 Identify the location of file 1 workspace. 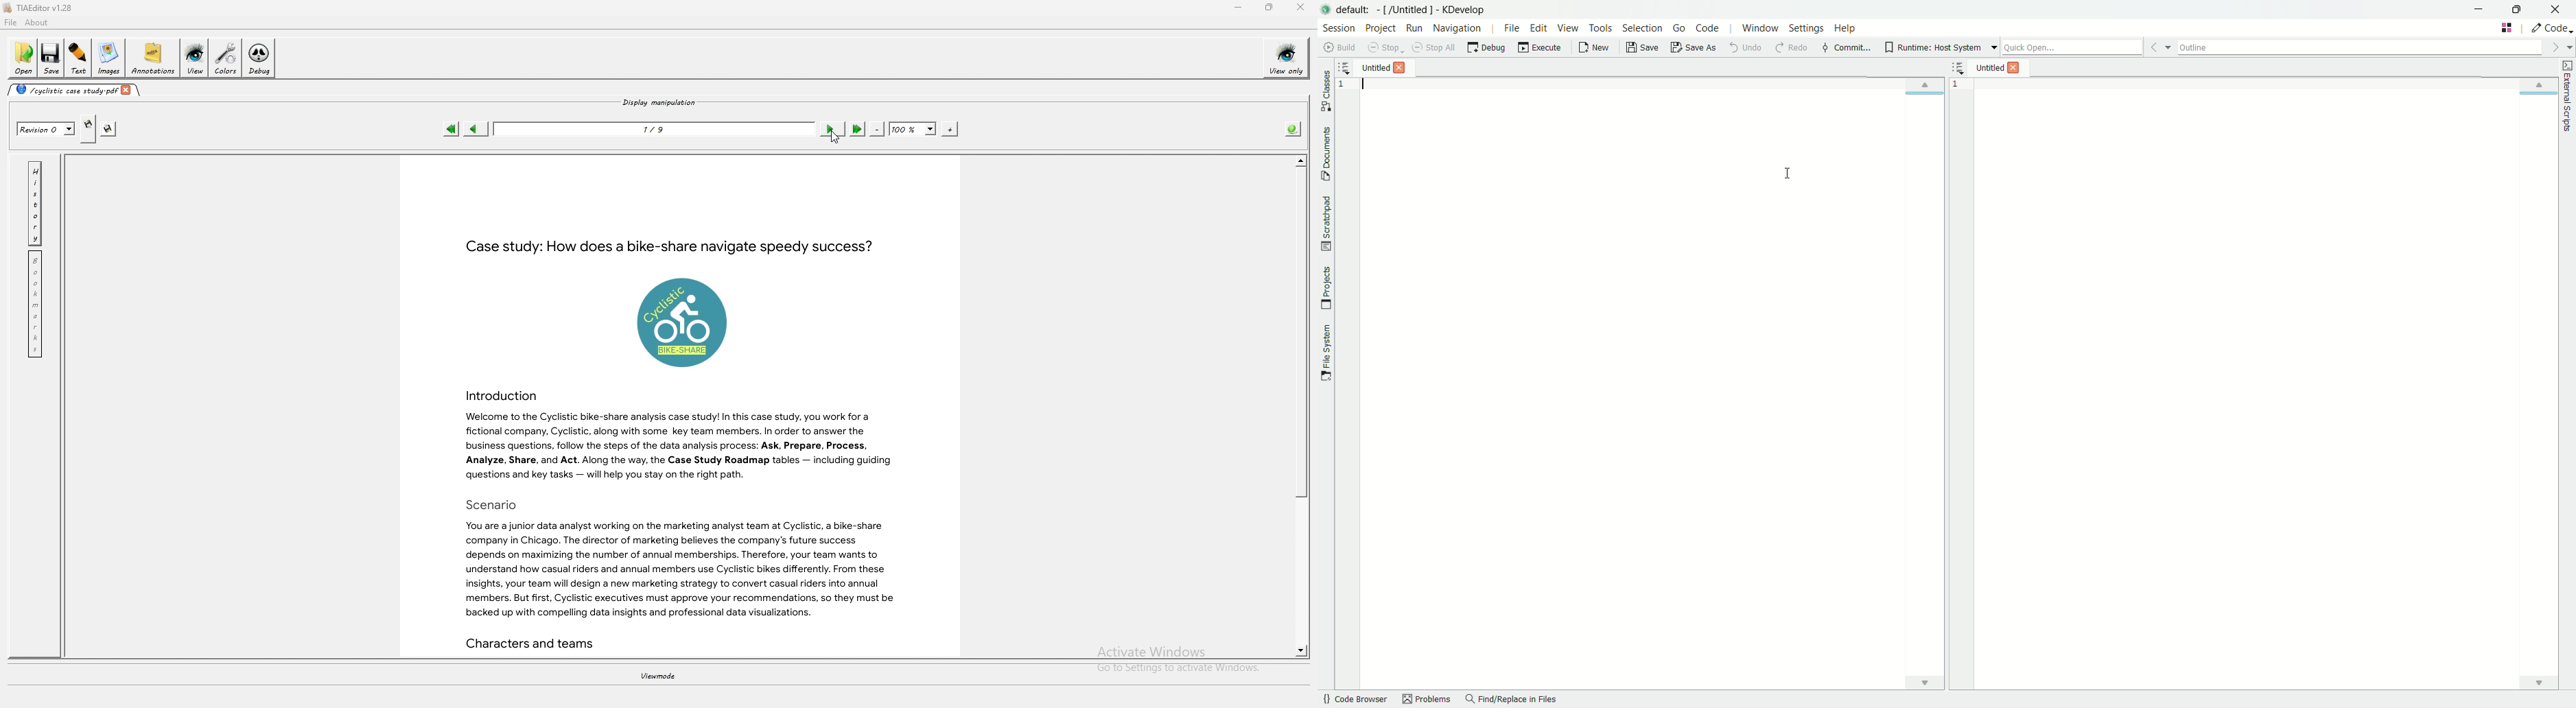
(1630, 380).